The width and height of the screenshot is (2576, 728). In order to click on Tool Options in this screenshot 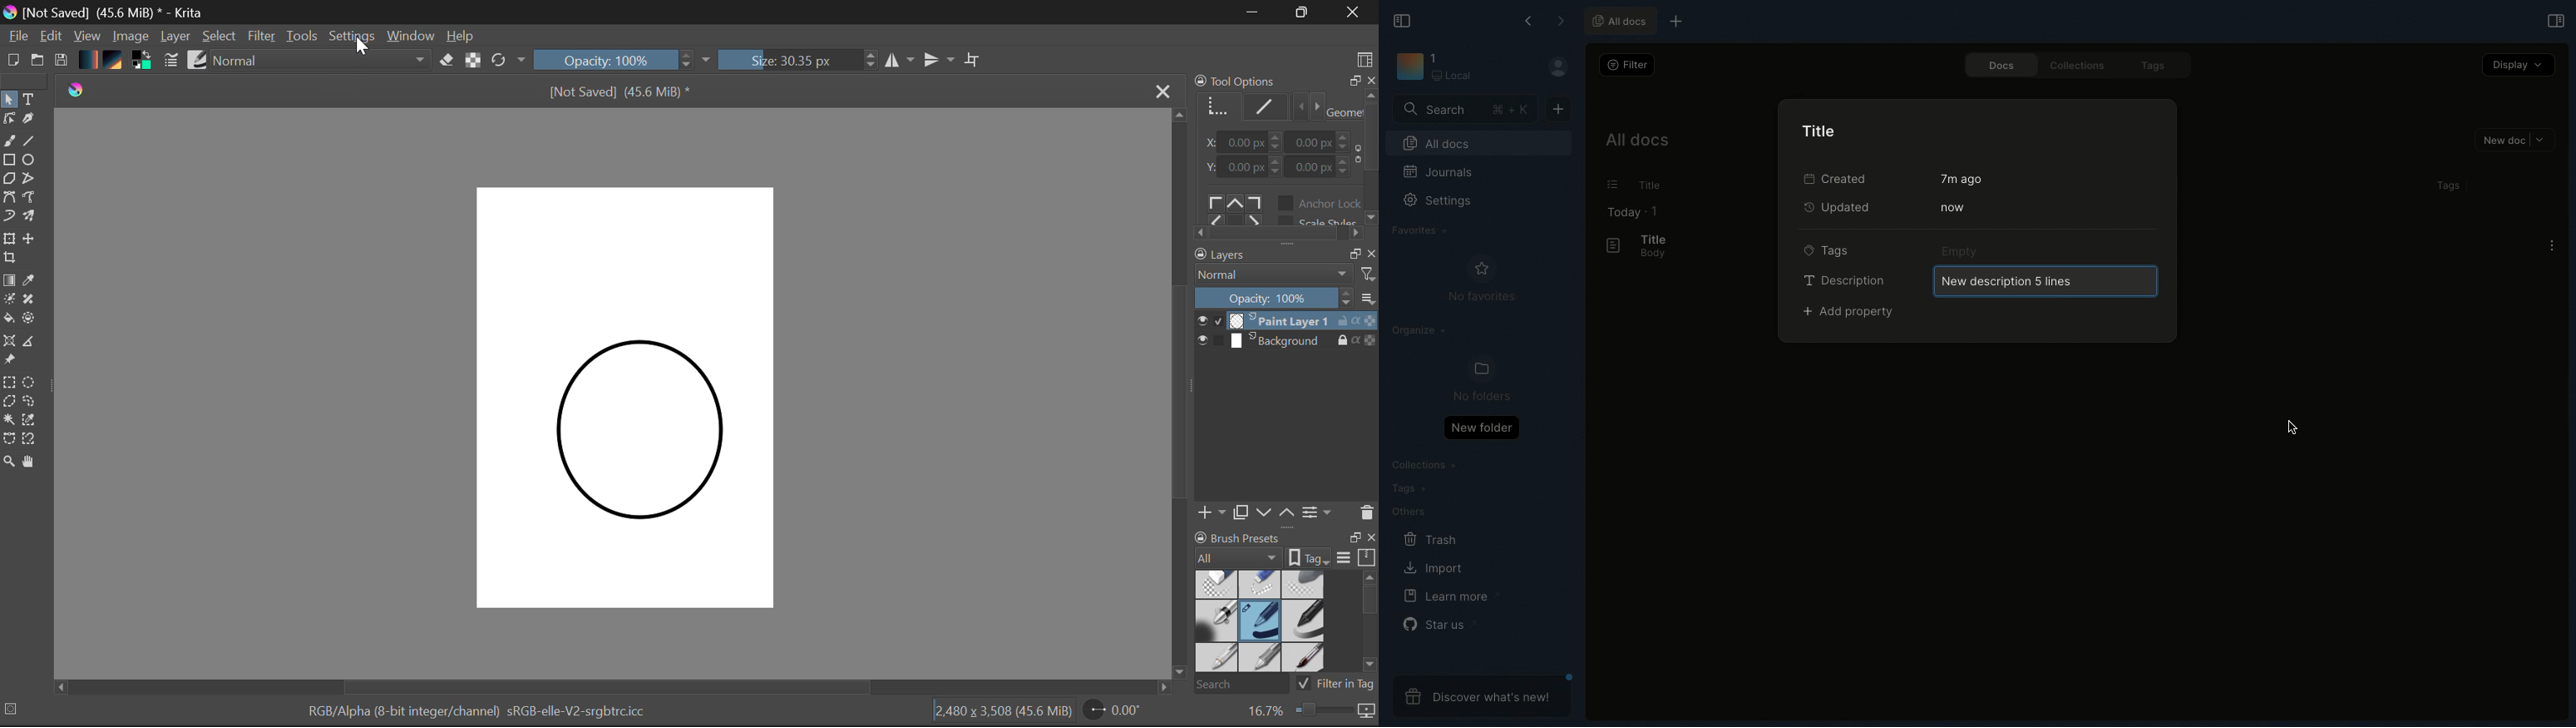, I will do `click(1284, 158)`.